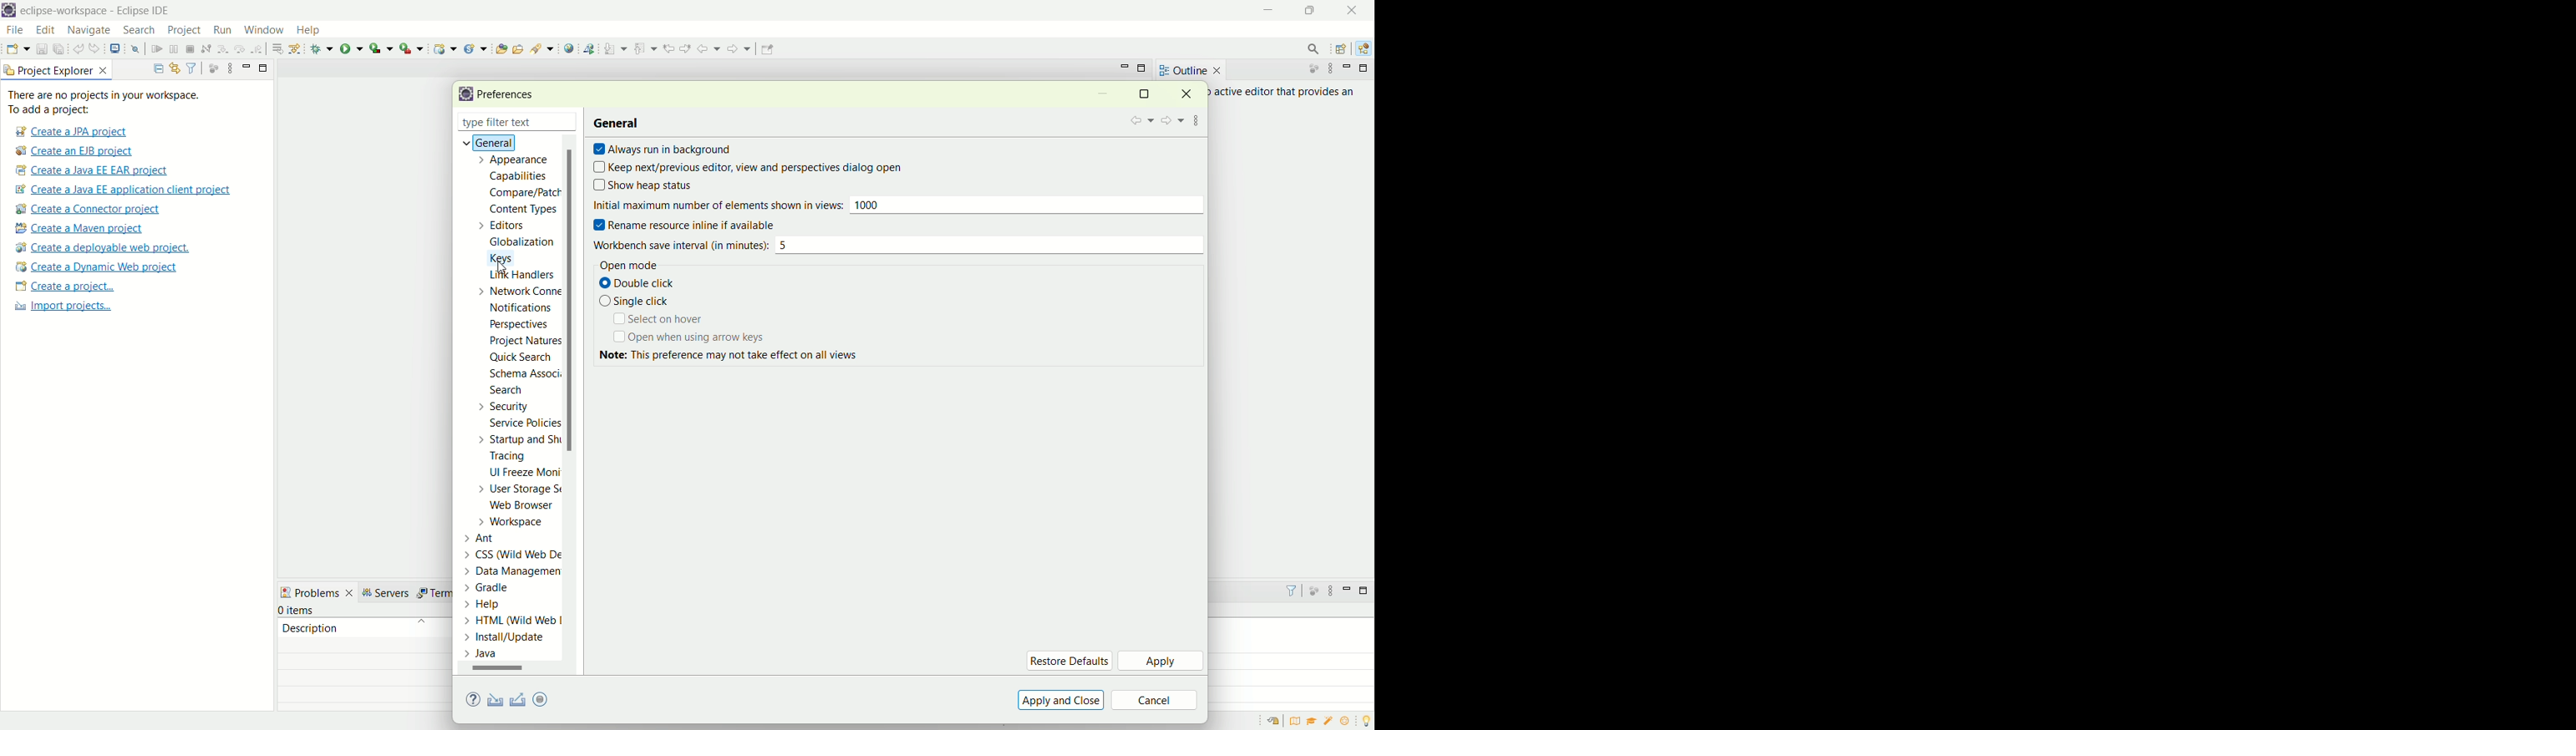  What do you see at coordinates (264, 67) in the screenshot?
I see `maximize` at bounding box center [264, 67].